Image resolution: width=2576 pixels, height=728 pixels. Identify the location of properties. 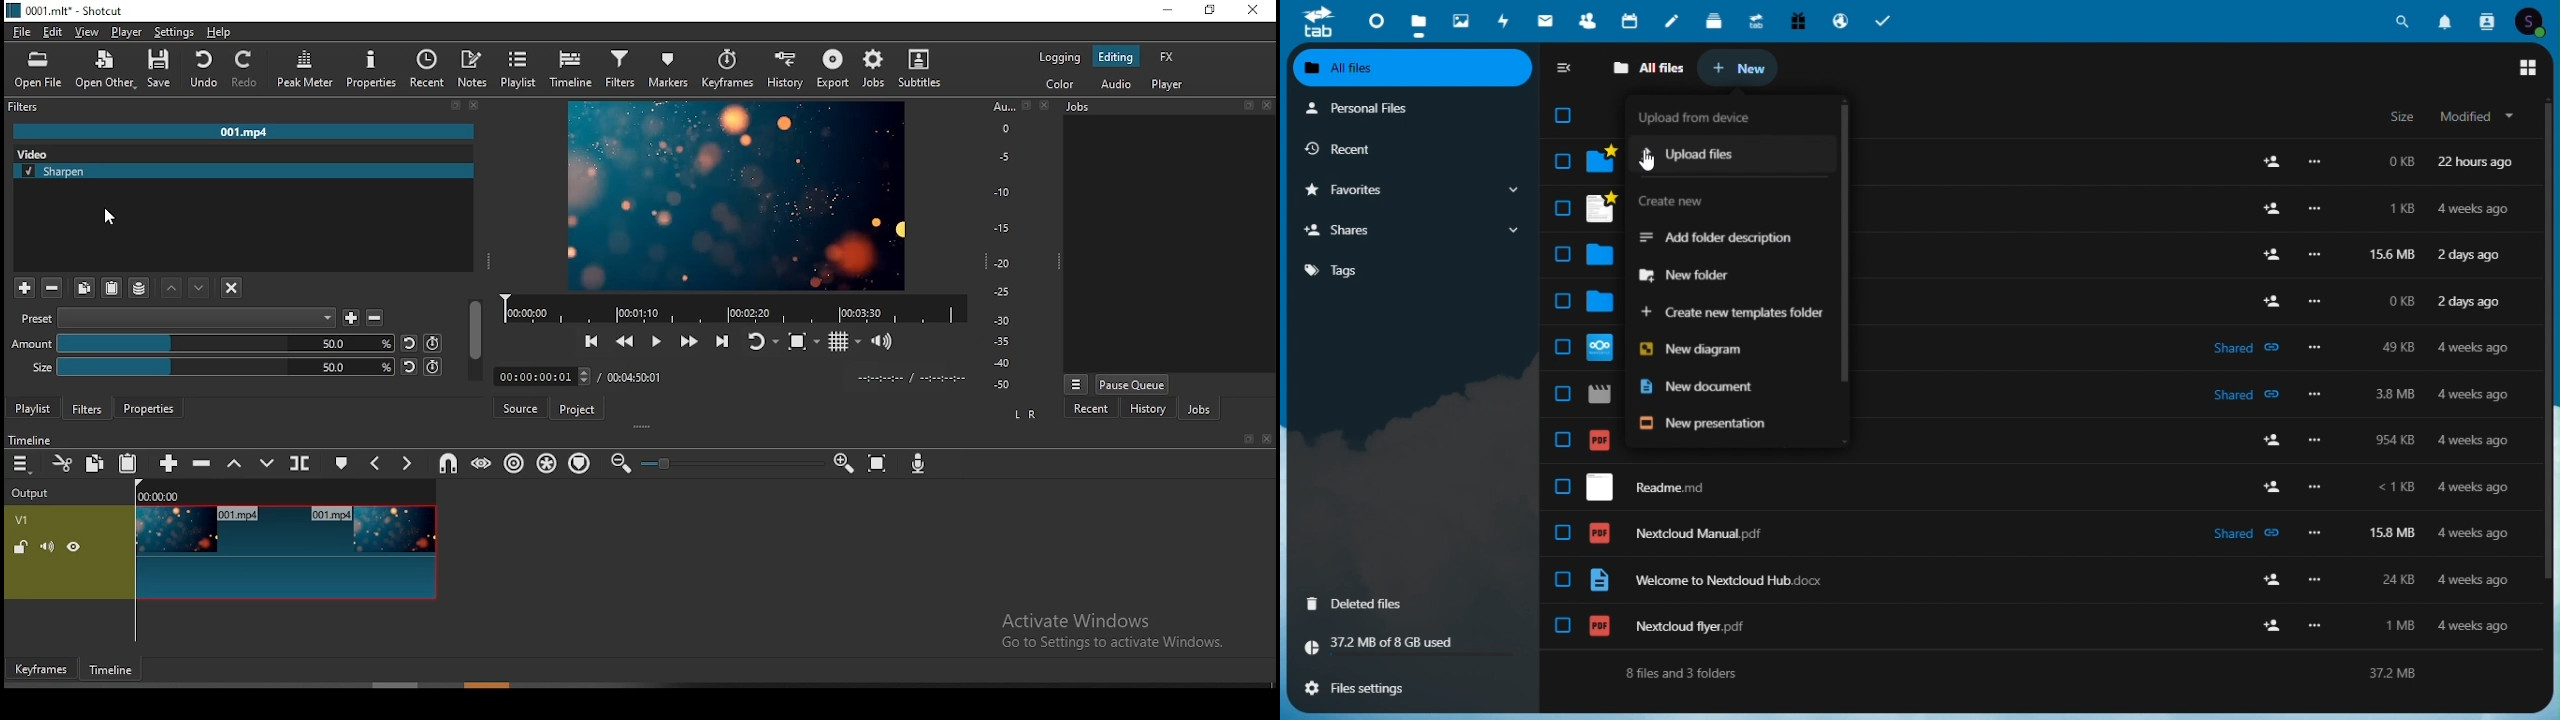
(150, 409).